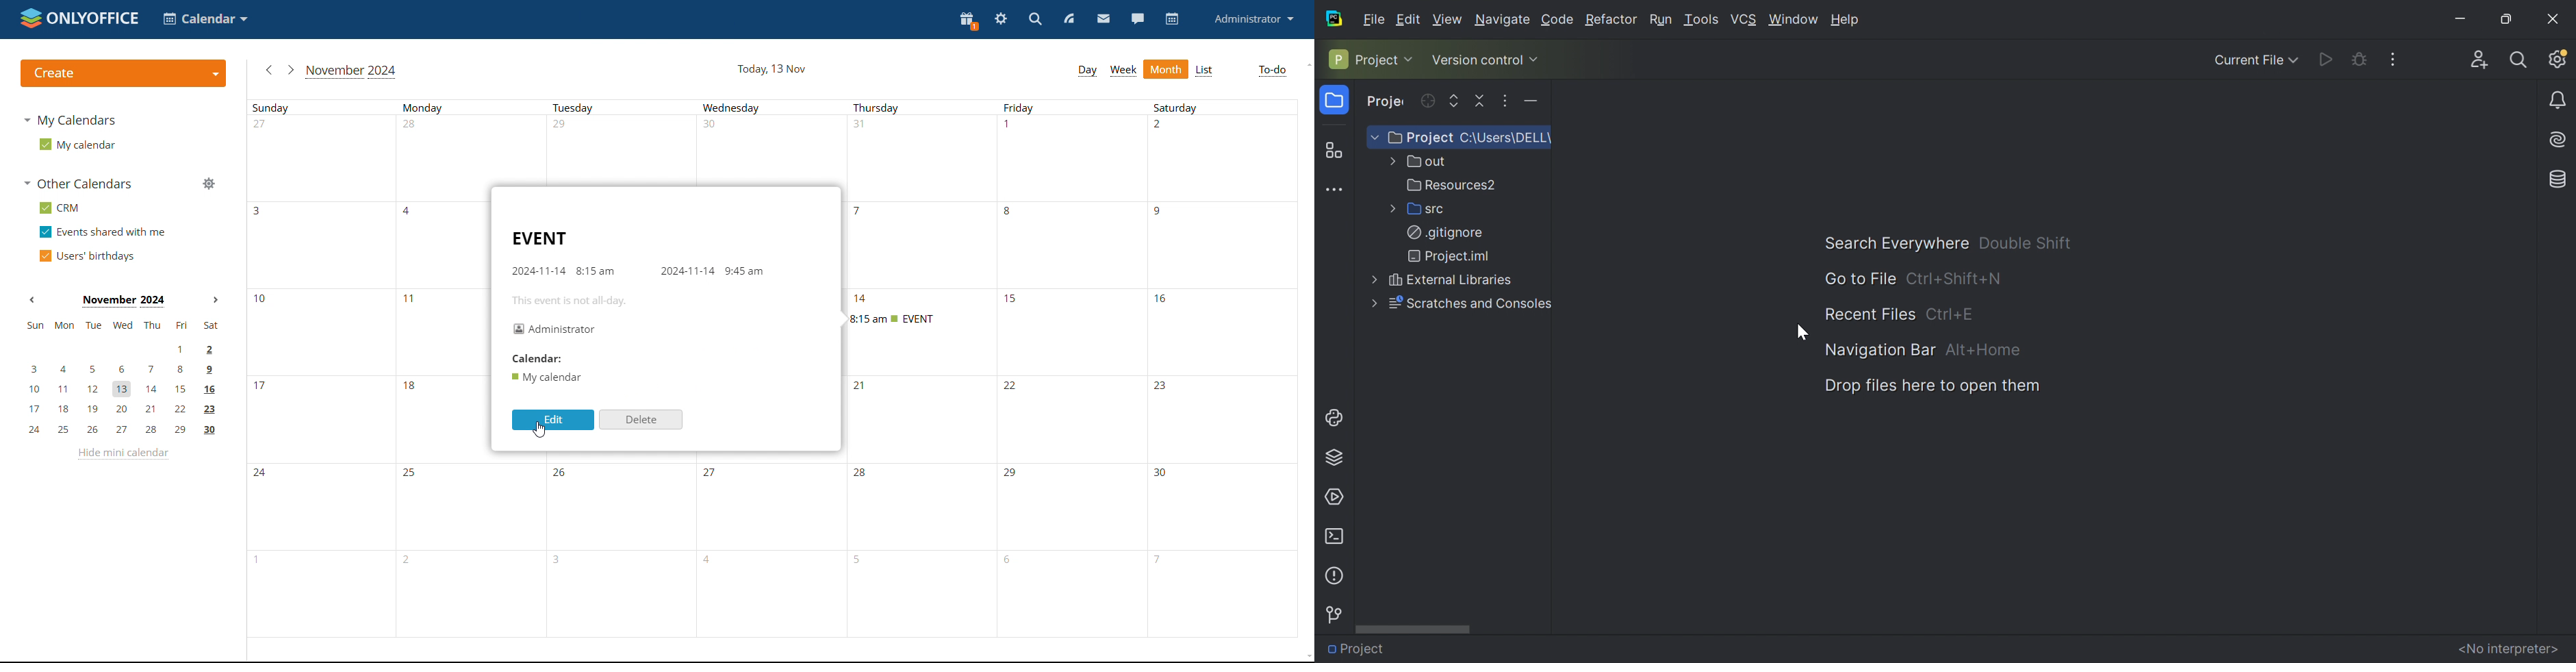  What do you see at coordinates (1891, 243) in the screenshot?
I see `Search Everywhere` at bounding box center [1891, 243].